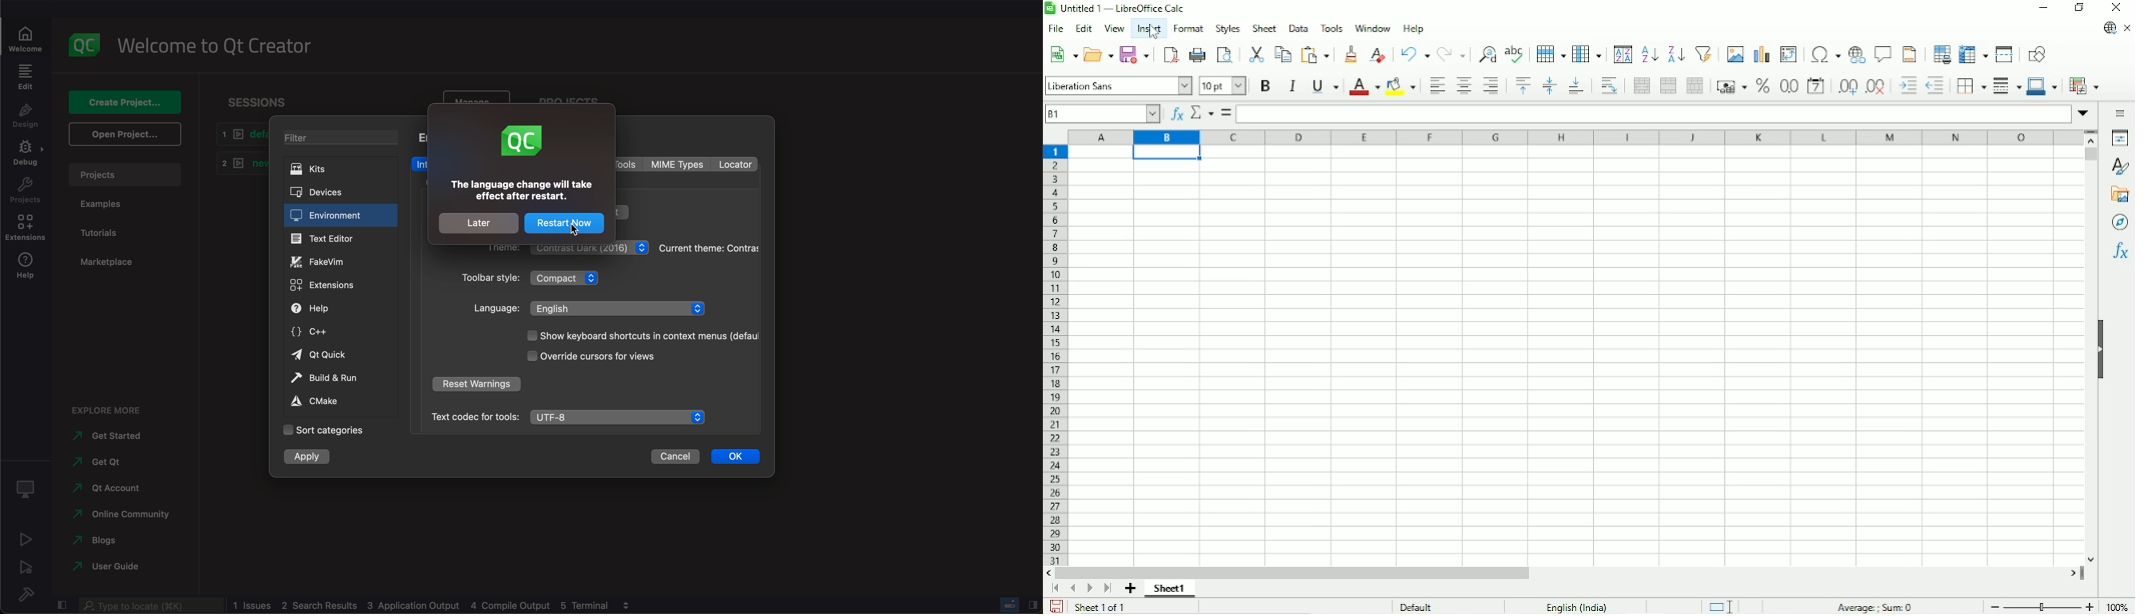 The image size is (2156, 616). What do you see at coordinates (630, 165) in the screenshot?
I see `external tools` at bounding box center [630, 165].